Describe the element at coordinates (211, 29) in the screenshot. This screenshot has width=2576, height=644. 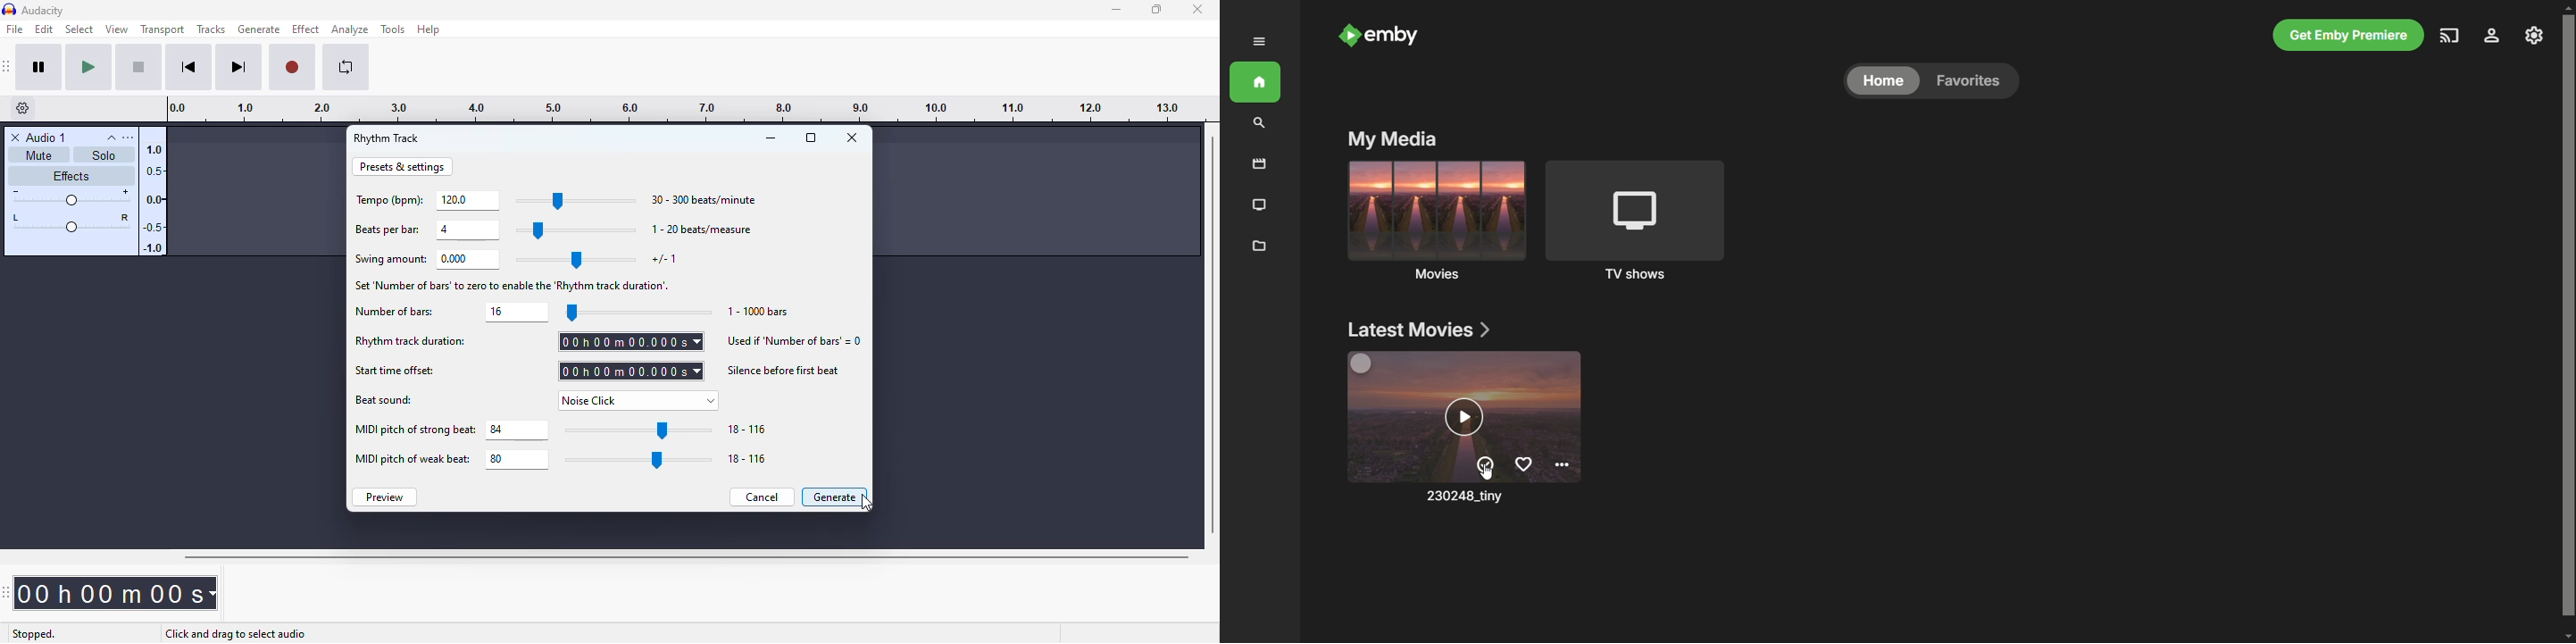
I see `tracks` at that location.